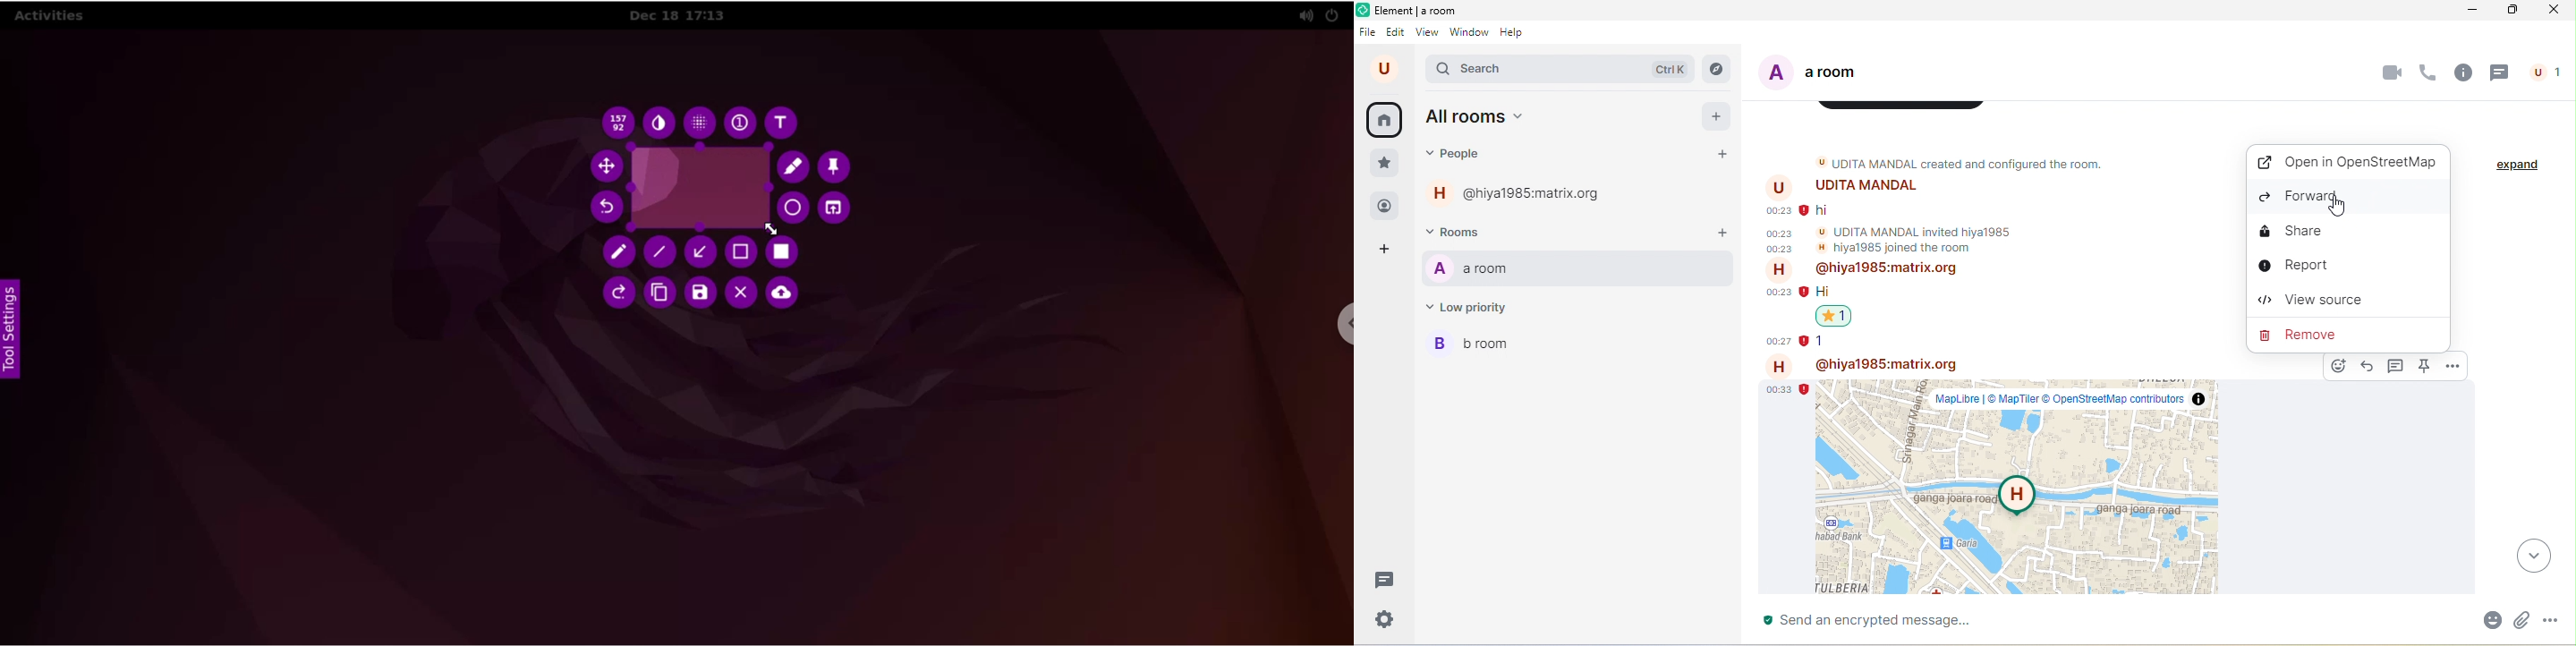  What do you see at coordinates (1521, 192) in the screenshot?
I see `@hiya1985:matrix.org` at bounding box center [1521, 192].